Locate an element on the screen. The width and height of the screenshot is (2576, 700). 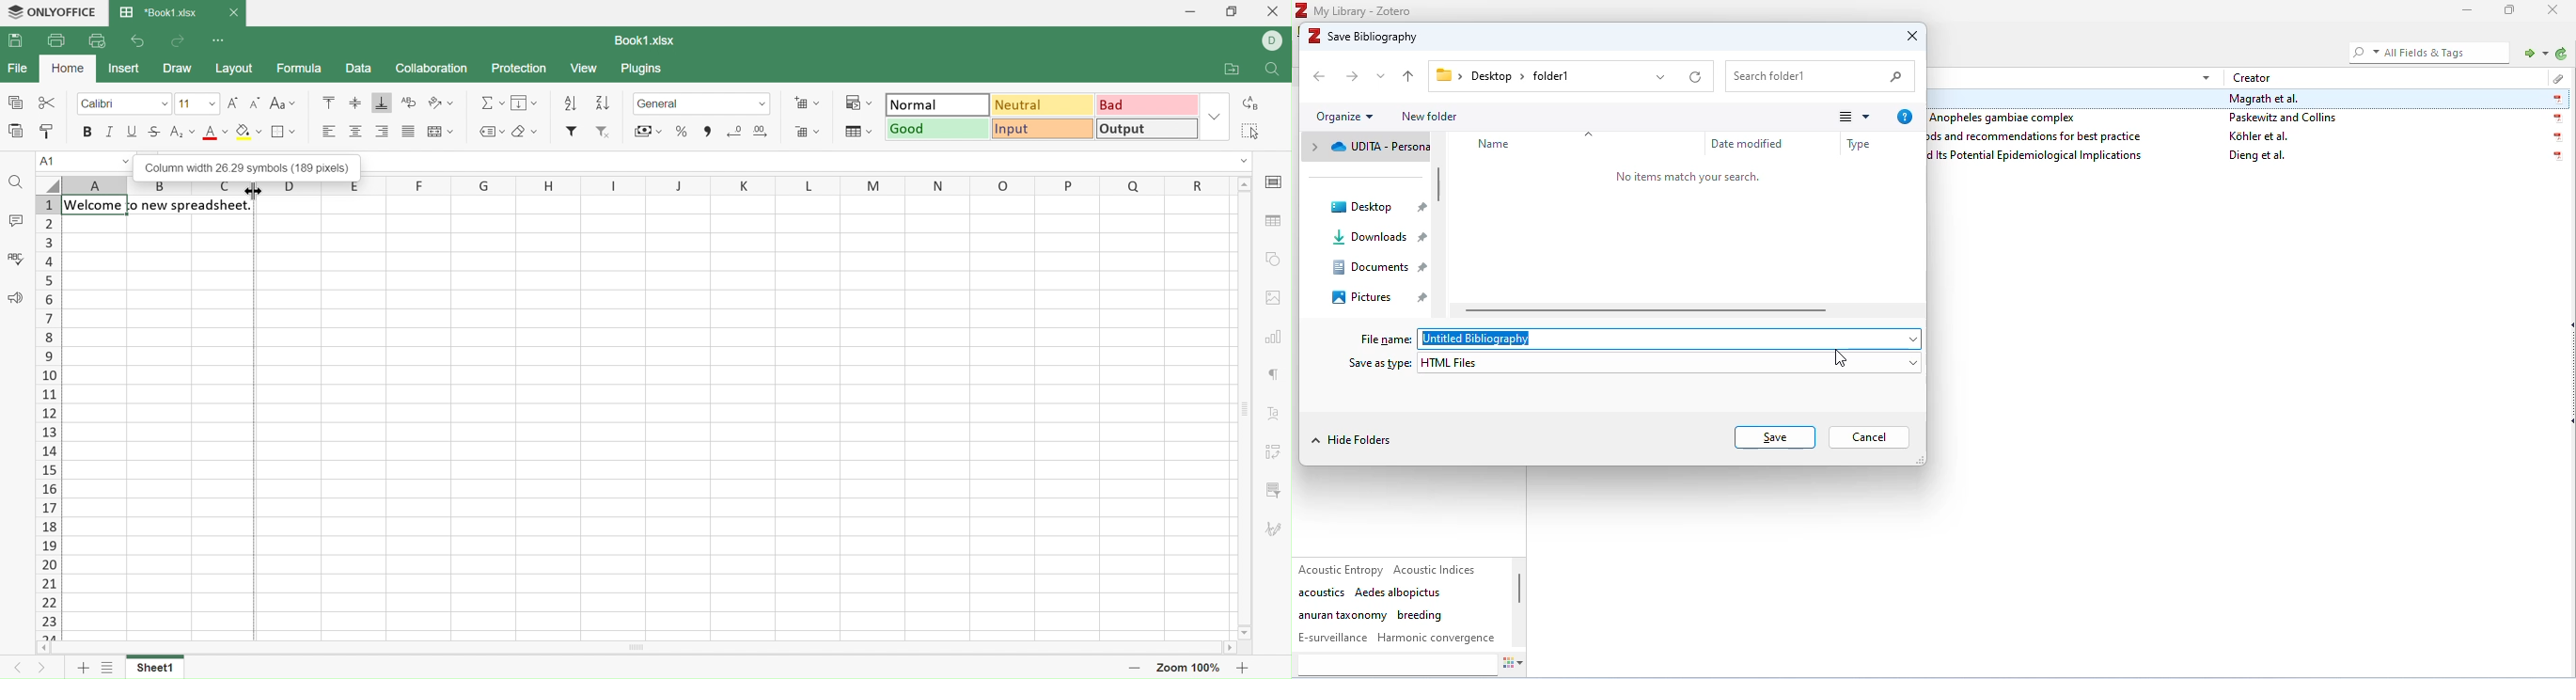
back is located at coordinates (1322, 76).